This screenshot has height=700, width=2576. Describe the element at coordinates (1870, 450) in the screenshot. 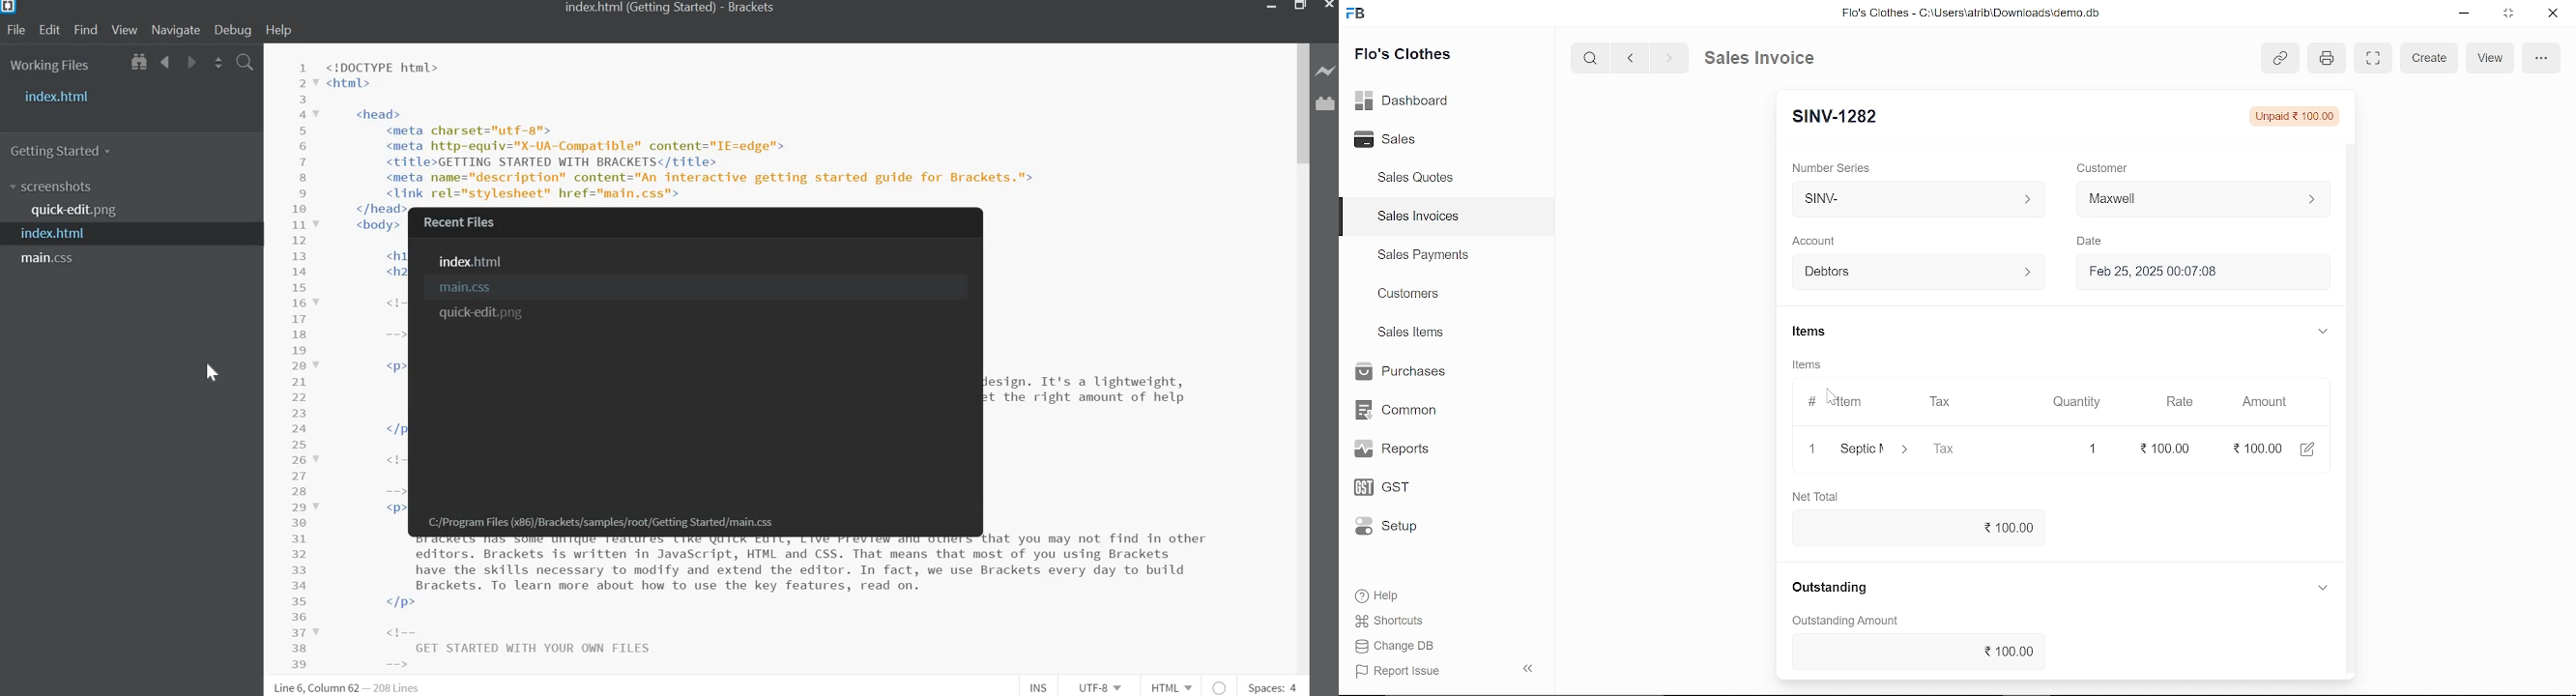

I see `septic maintenance` at that location.